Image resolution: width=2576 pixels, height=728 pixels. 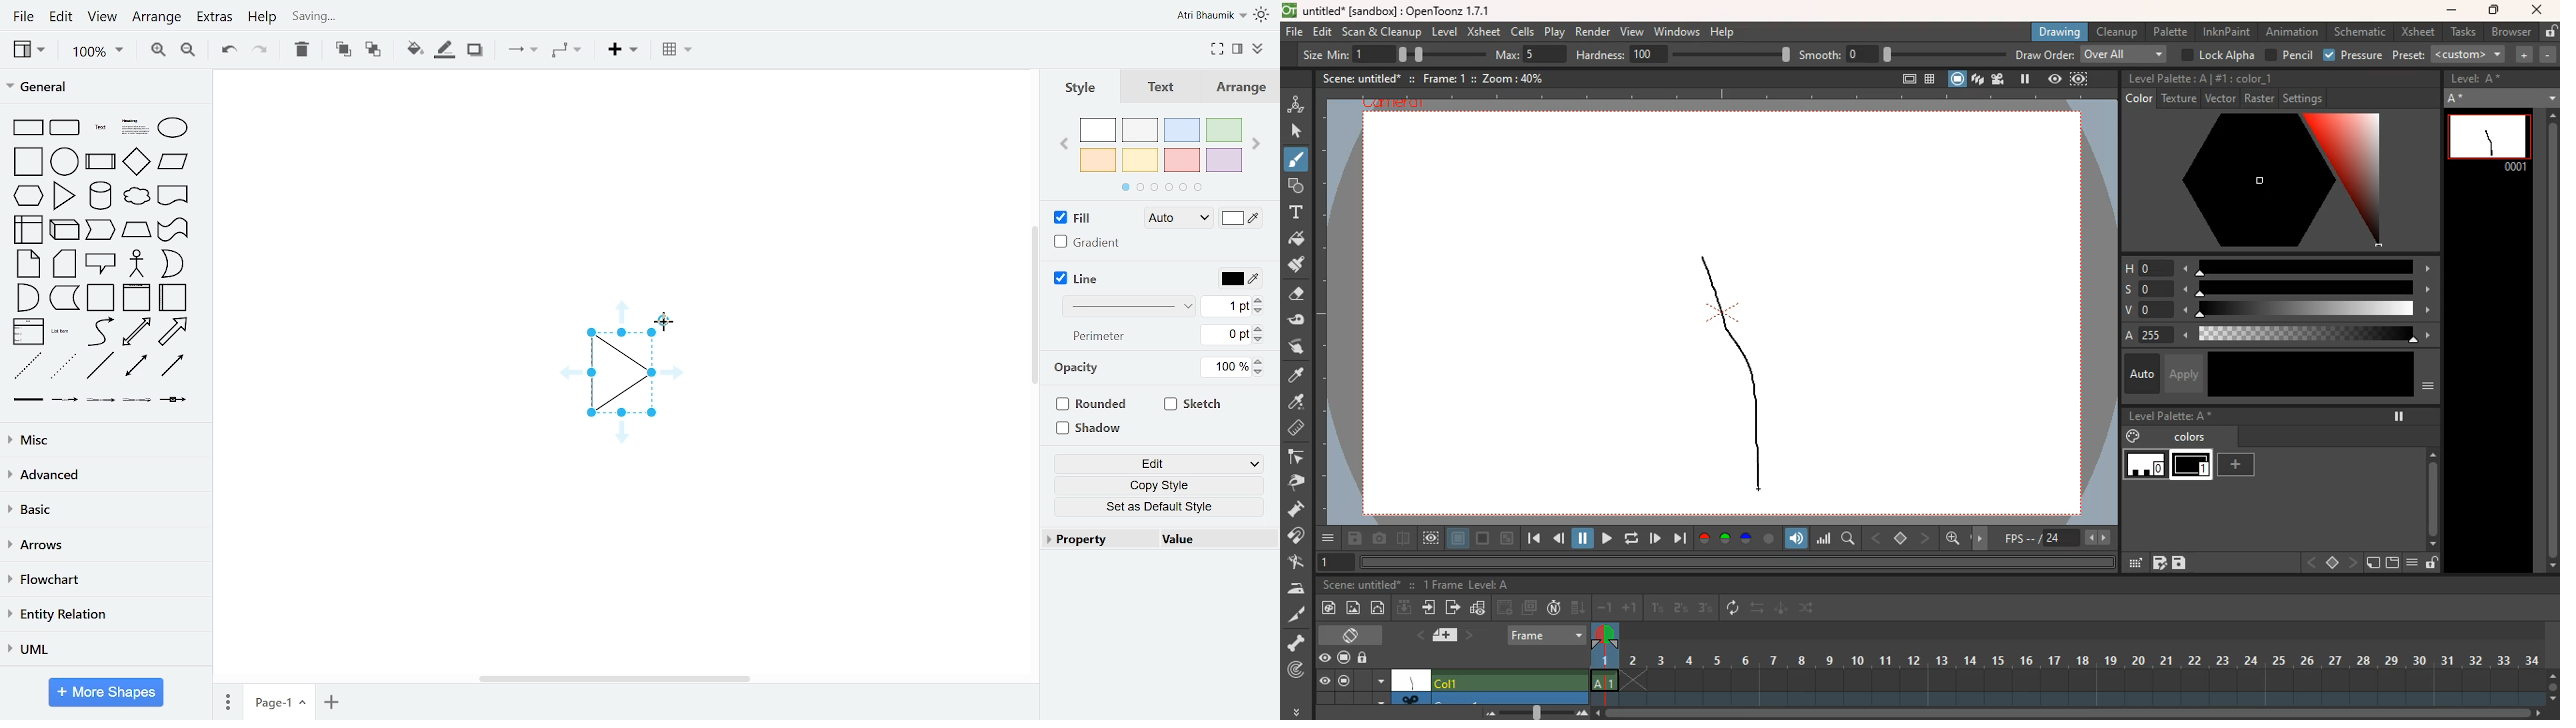 I want to click on paint, so click(x=1299, y=241).